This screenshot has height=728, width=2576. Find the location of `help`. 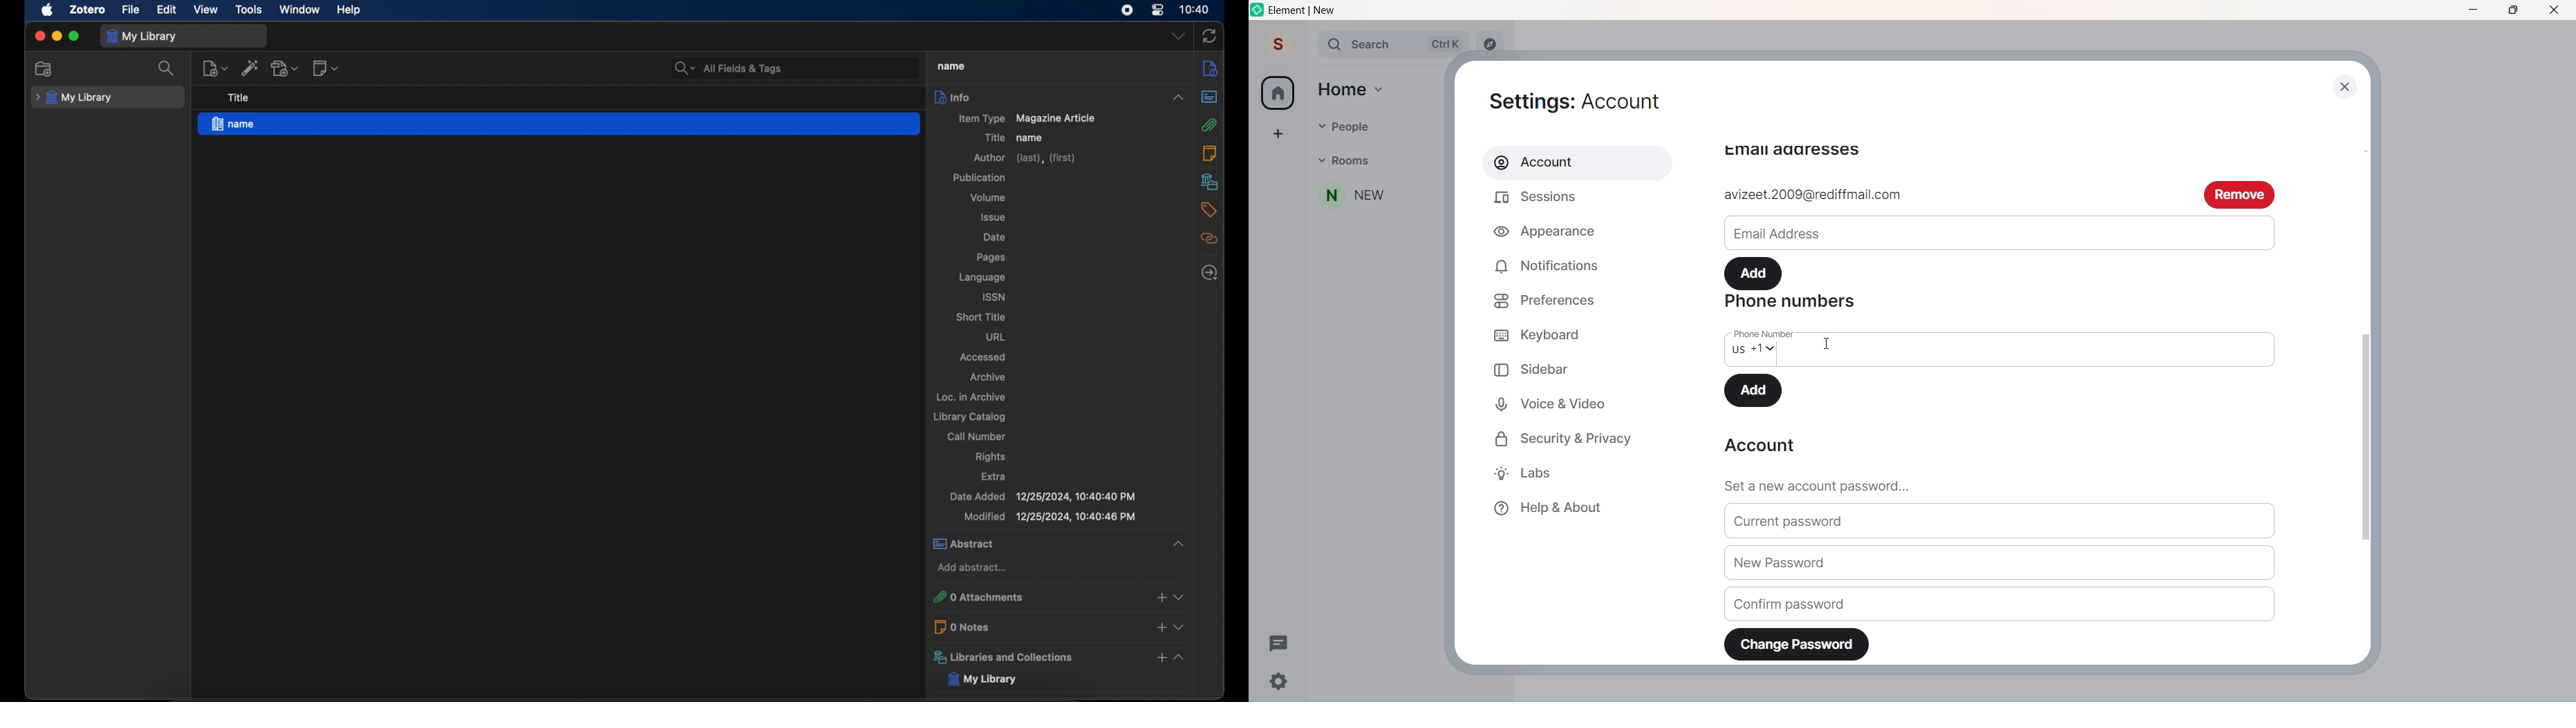

help is located at coordinates (349, 10).